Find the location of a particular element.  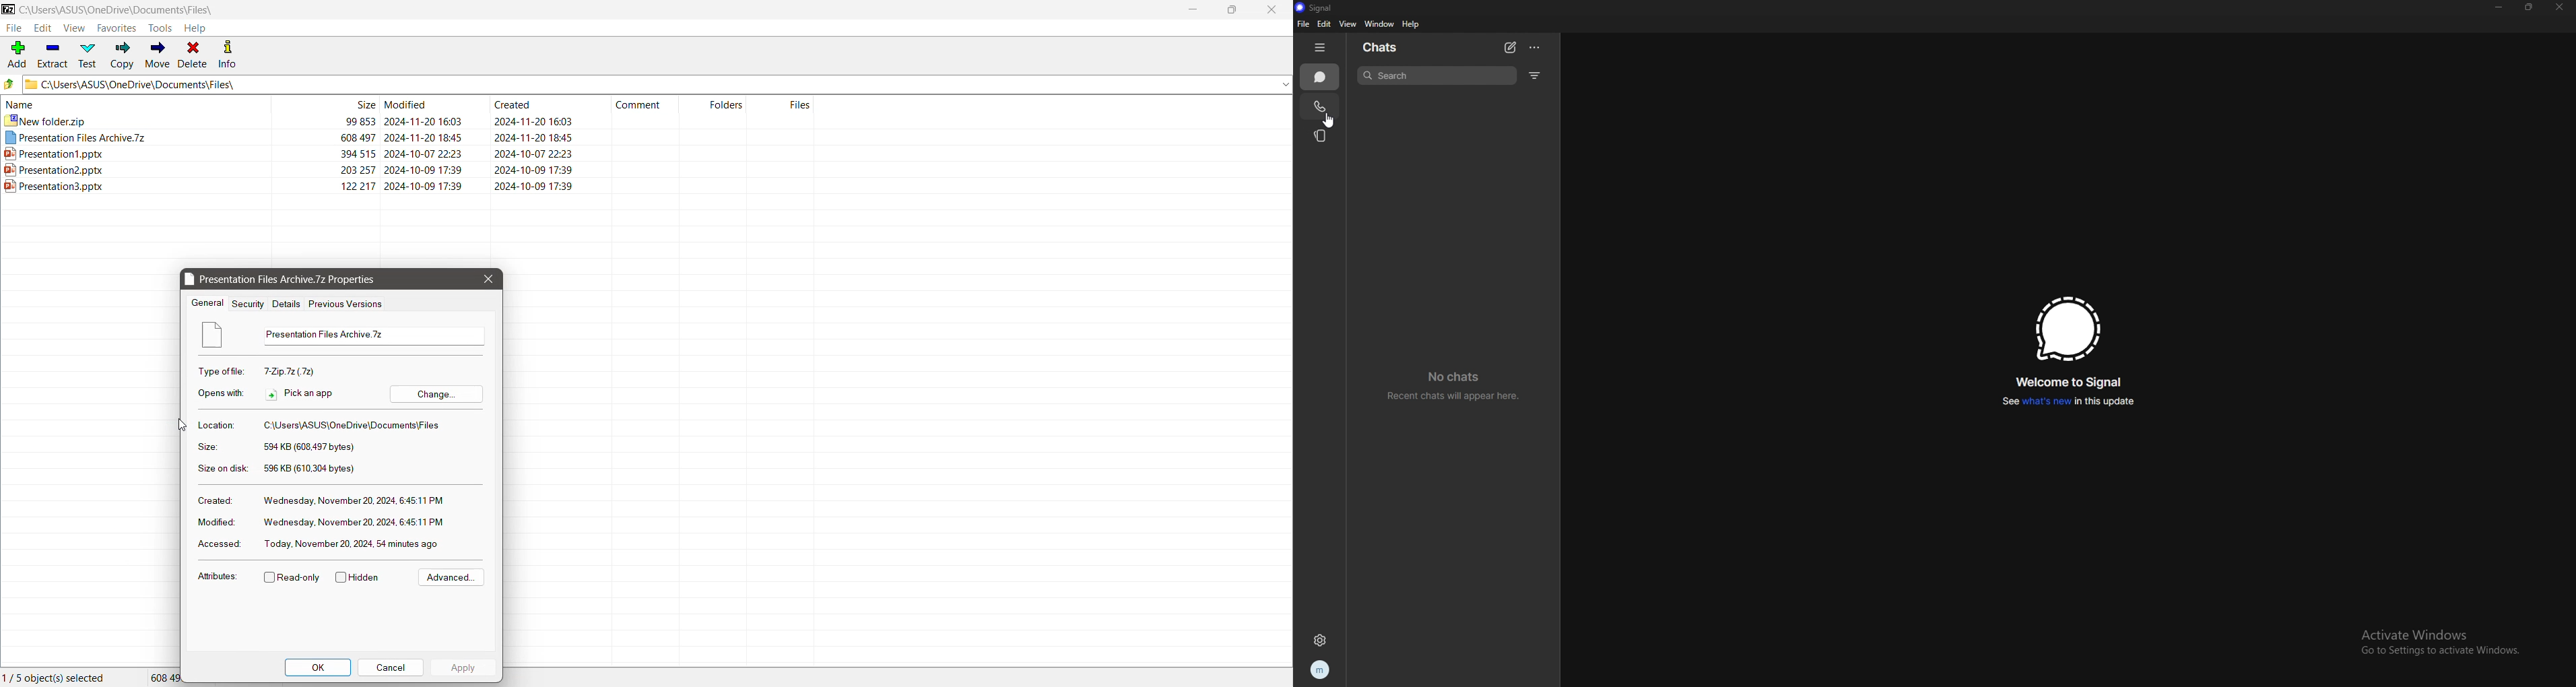

File size on disk is located at coordinates (312, 469).